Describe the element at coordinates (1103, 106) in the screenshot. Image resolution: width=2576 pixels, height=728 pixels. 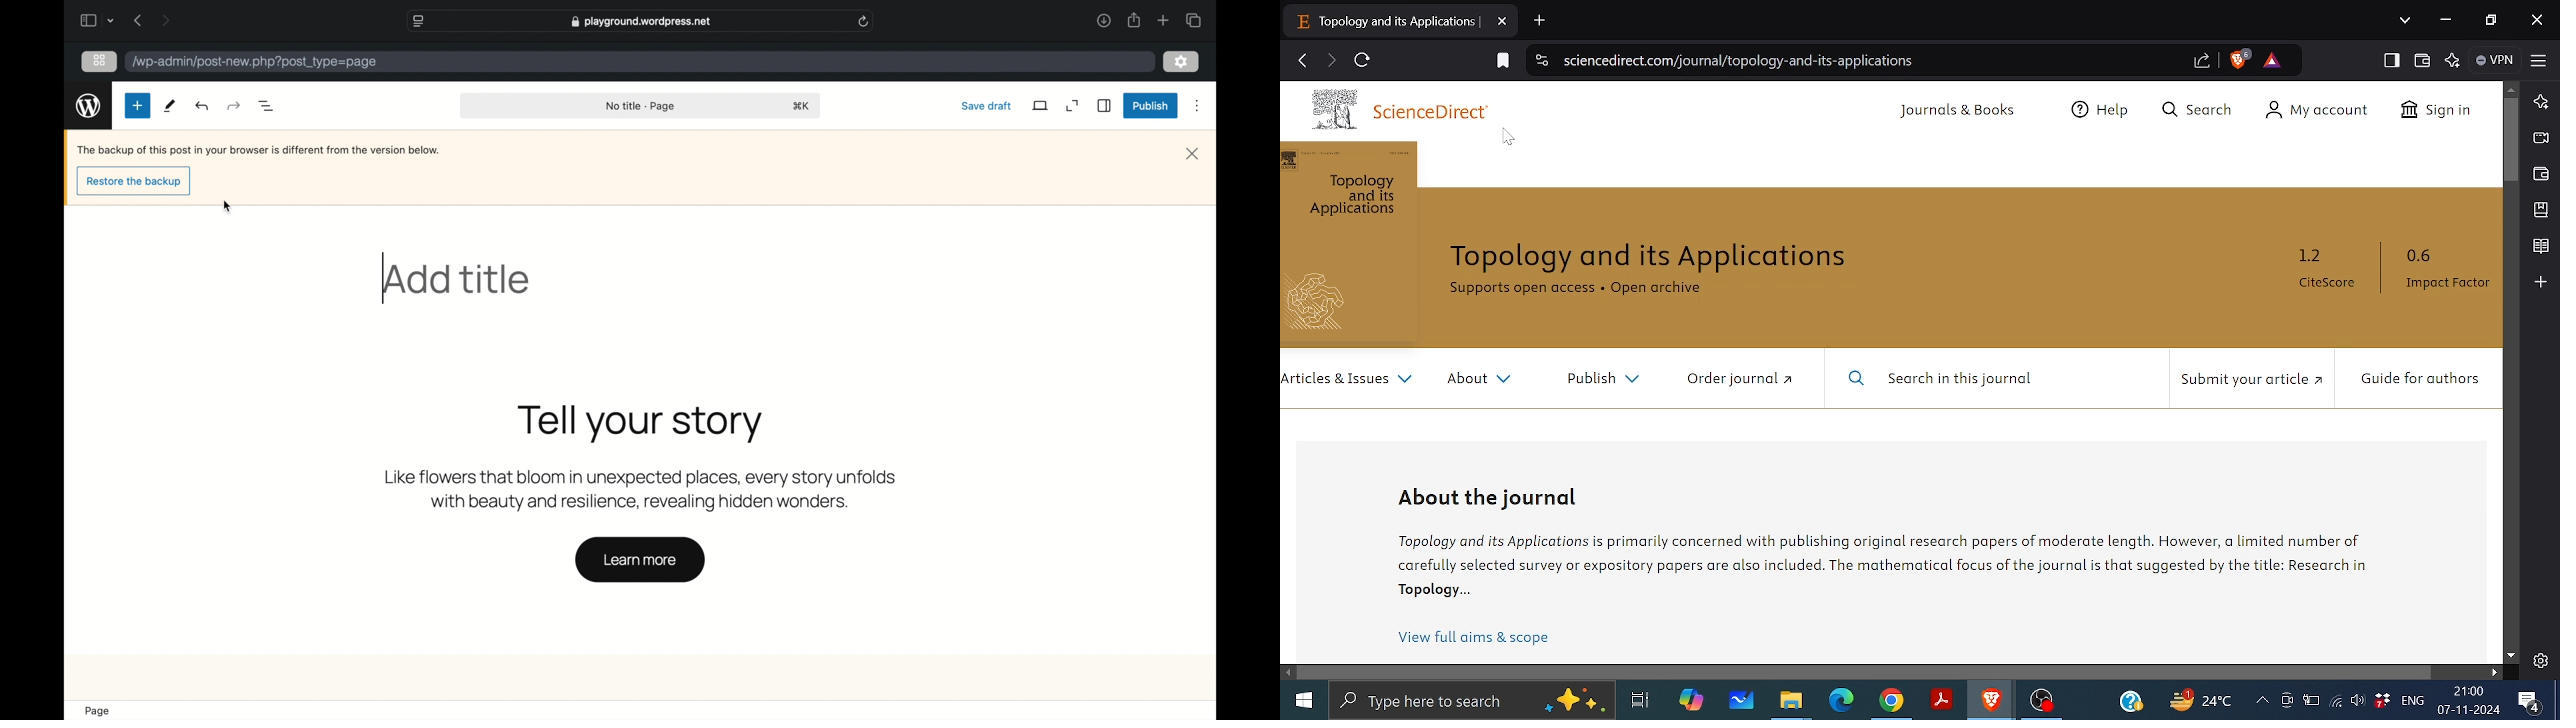
I see `sidebar` at that location.